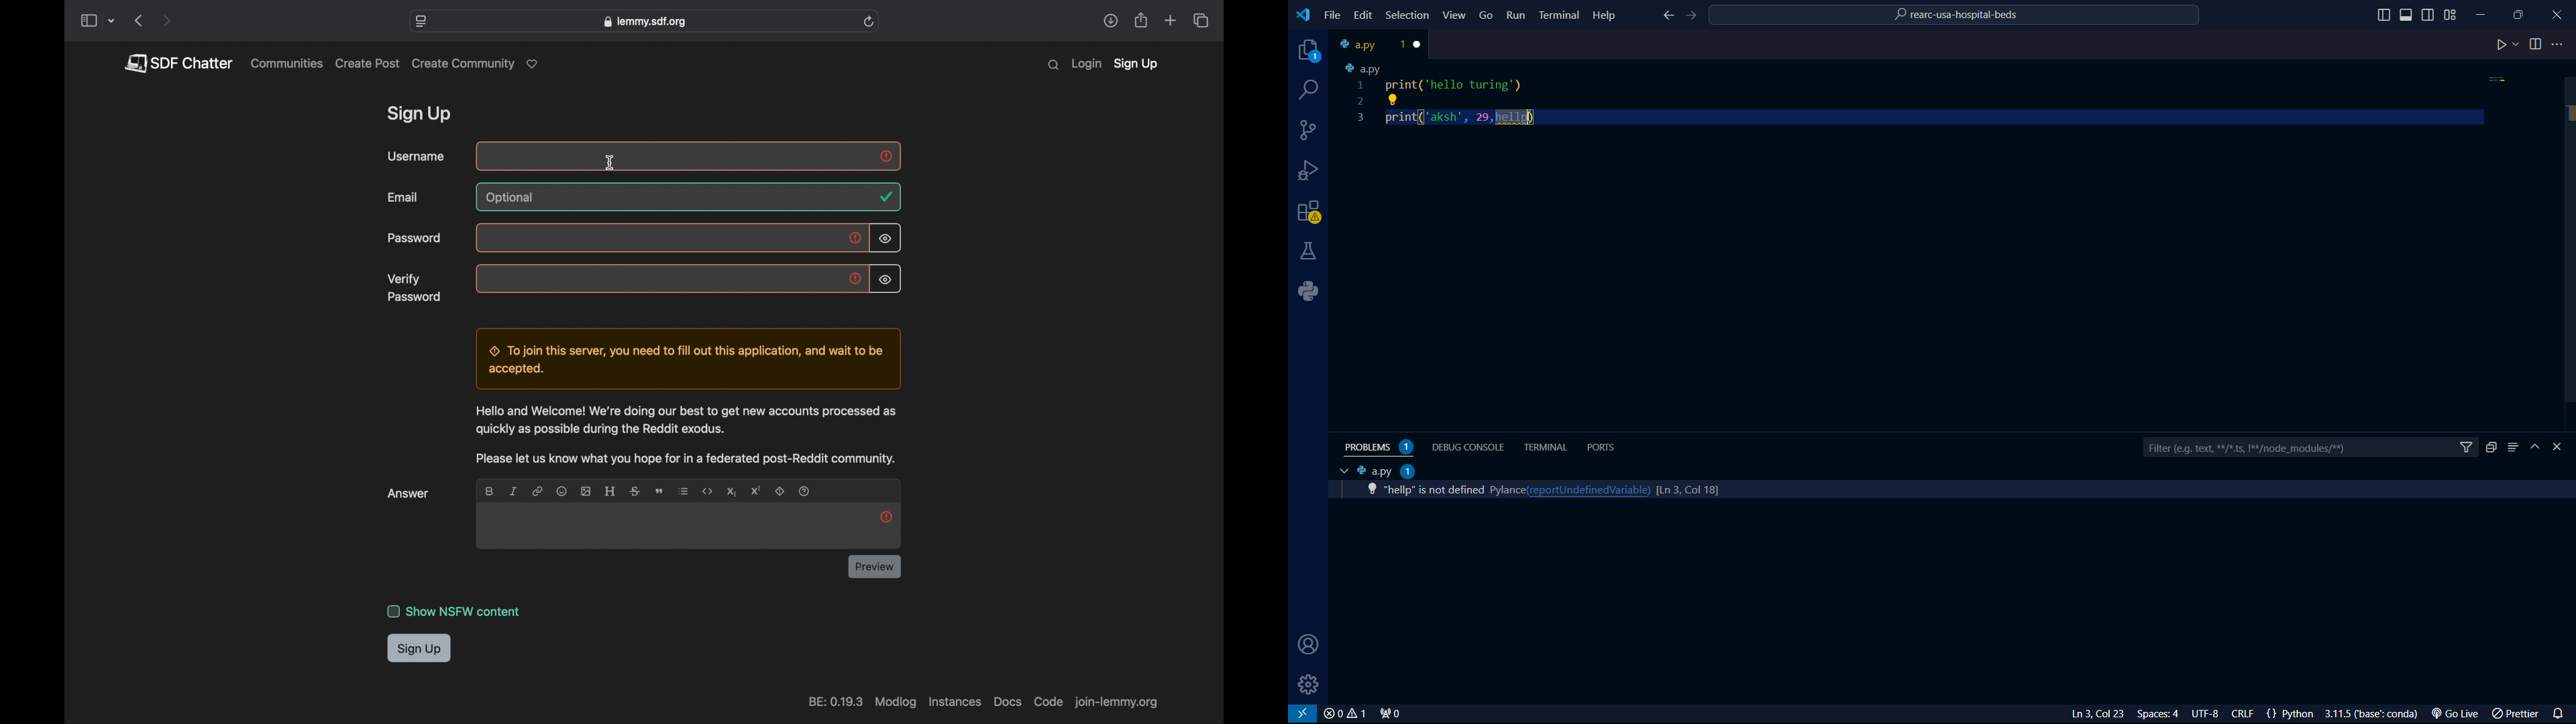 The image size is (2576, 728). I want to click on web address, so click(1119, 704).